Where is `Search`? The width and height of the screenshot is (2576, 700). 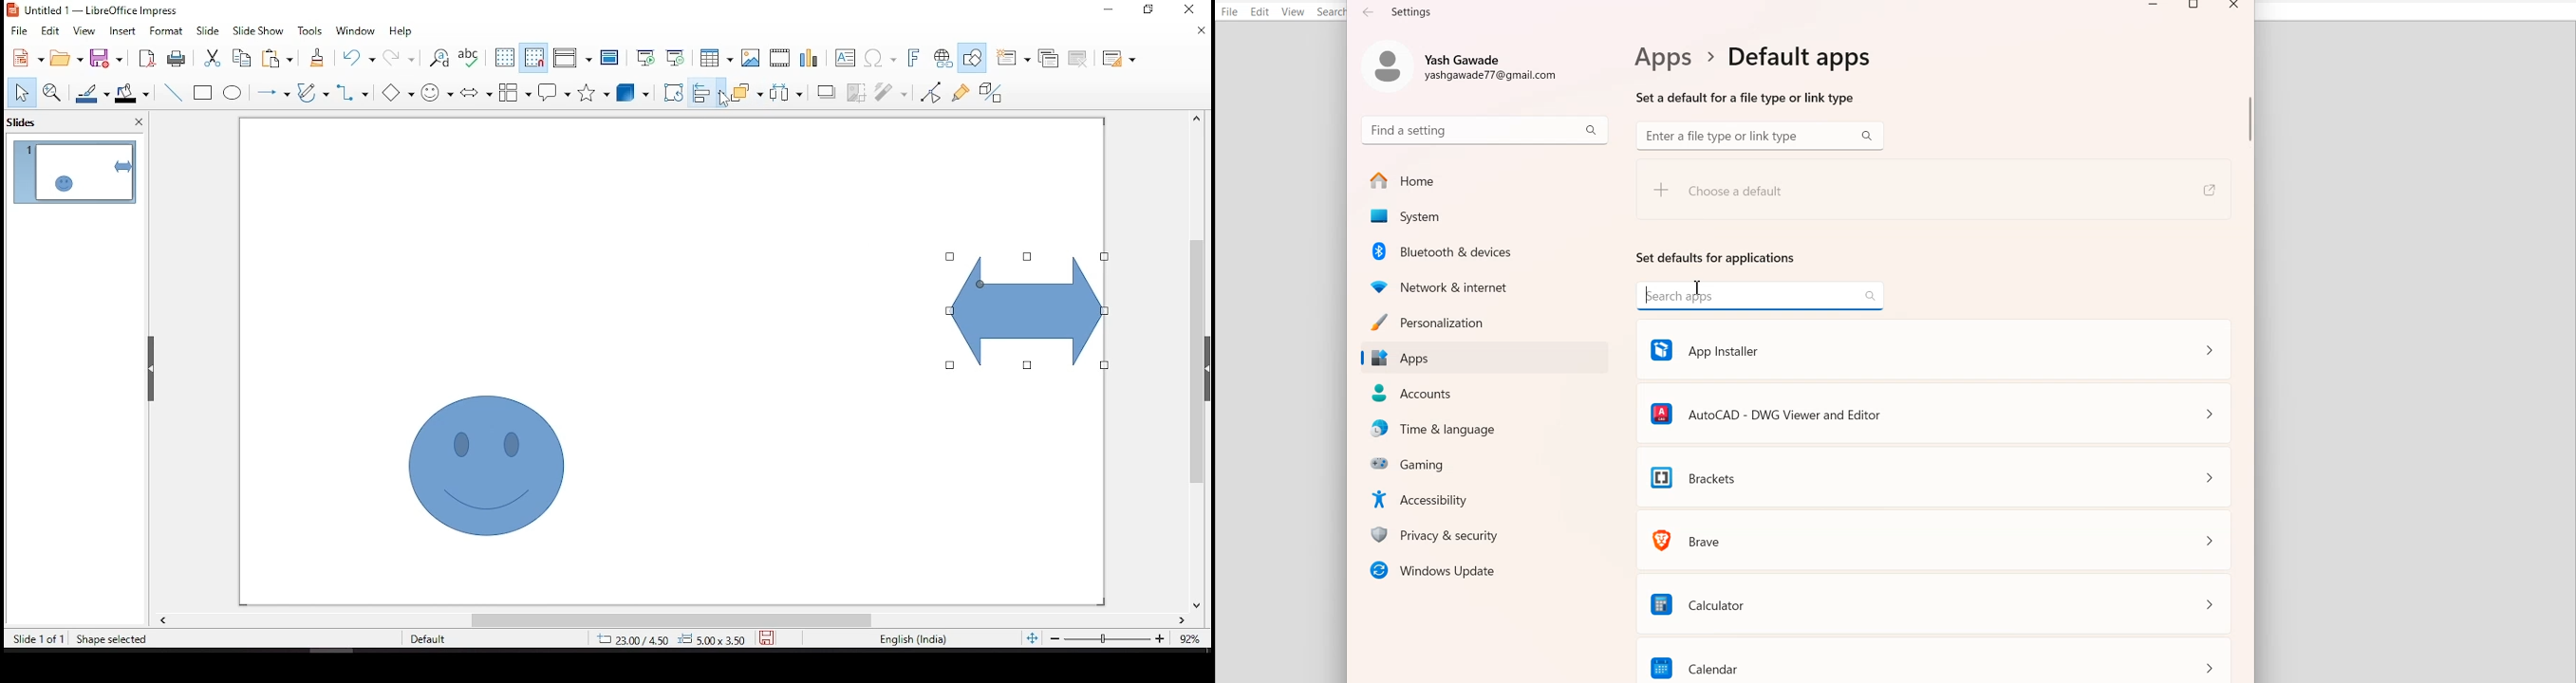
Search is located at coordinates (1333, 12).